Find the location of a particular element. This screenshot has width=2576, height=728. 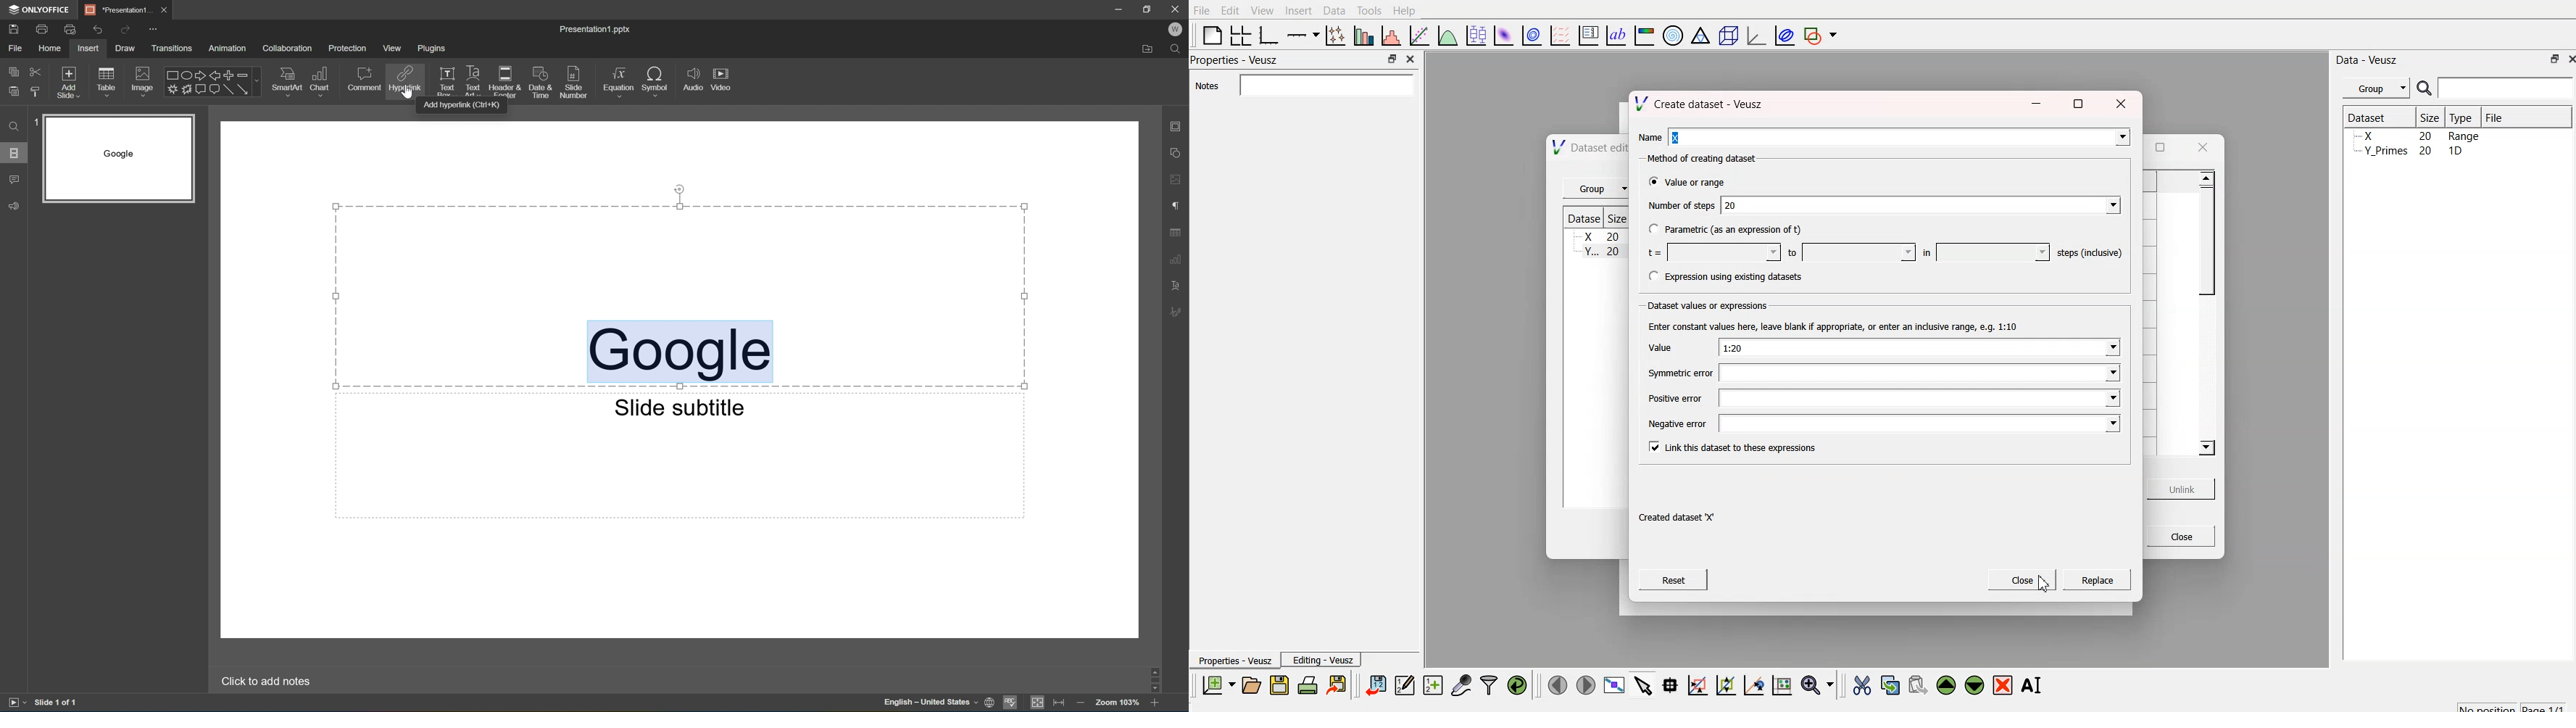

draw ponts is located at coordinates (1725, 685).